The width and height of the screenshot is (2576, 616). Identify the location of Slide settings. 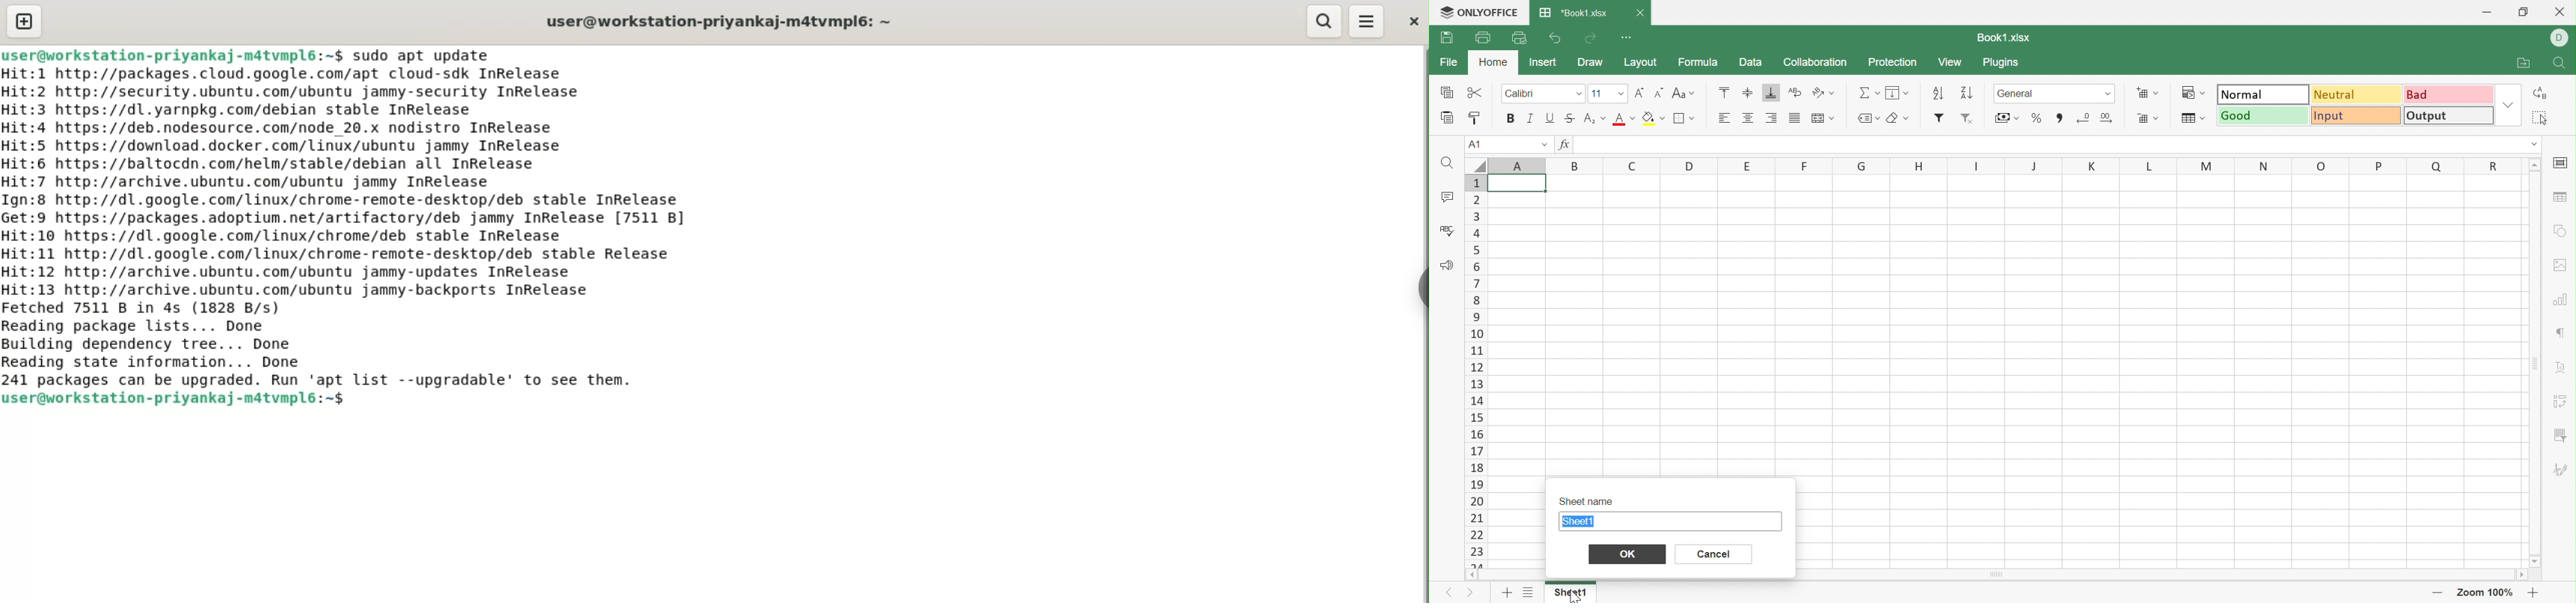
(2563, 162).